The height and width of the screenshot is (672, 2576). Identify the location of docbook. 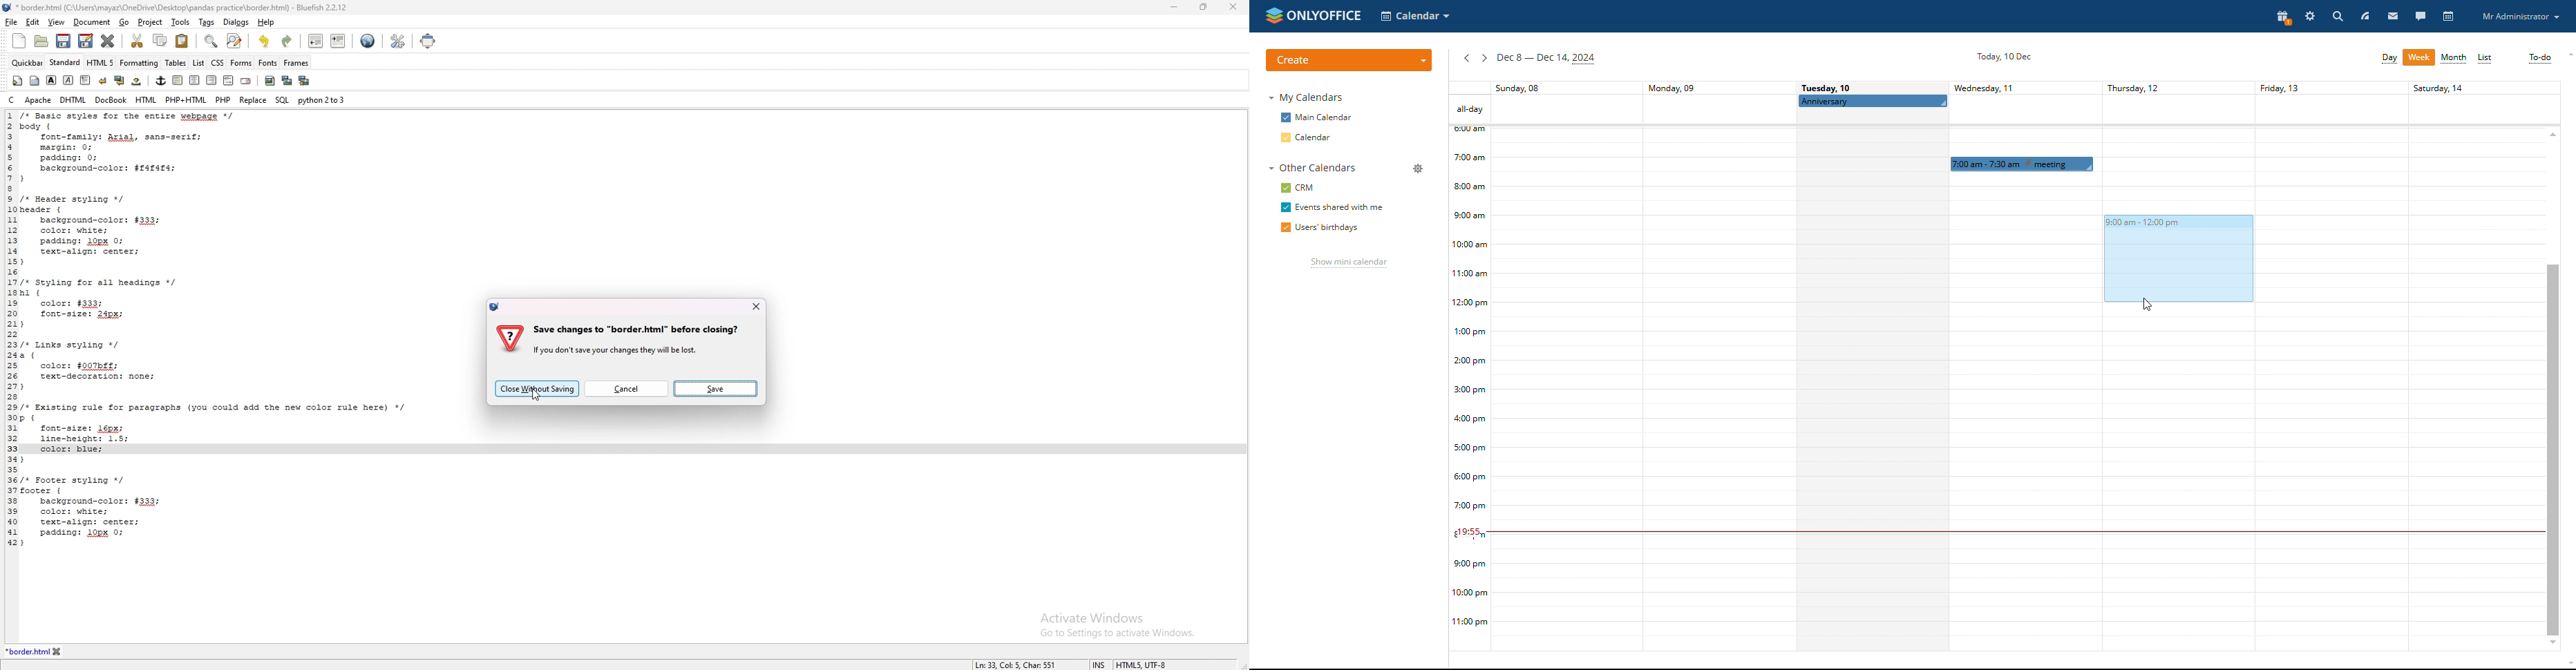
(111, 101).